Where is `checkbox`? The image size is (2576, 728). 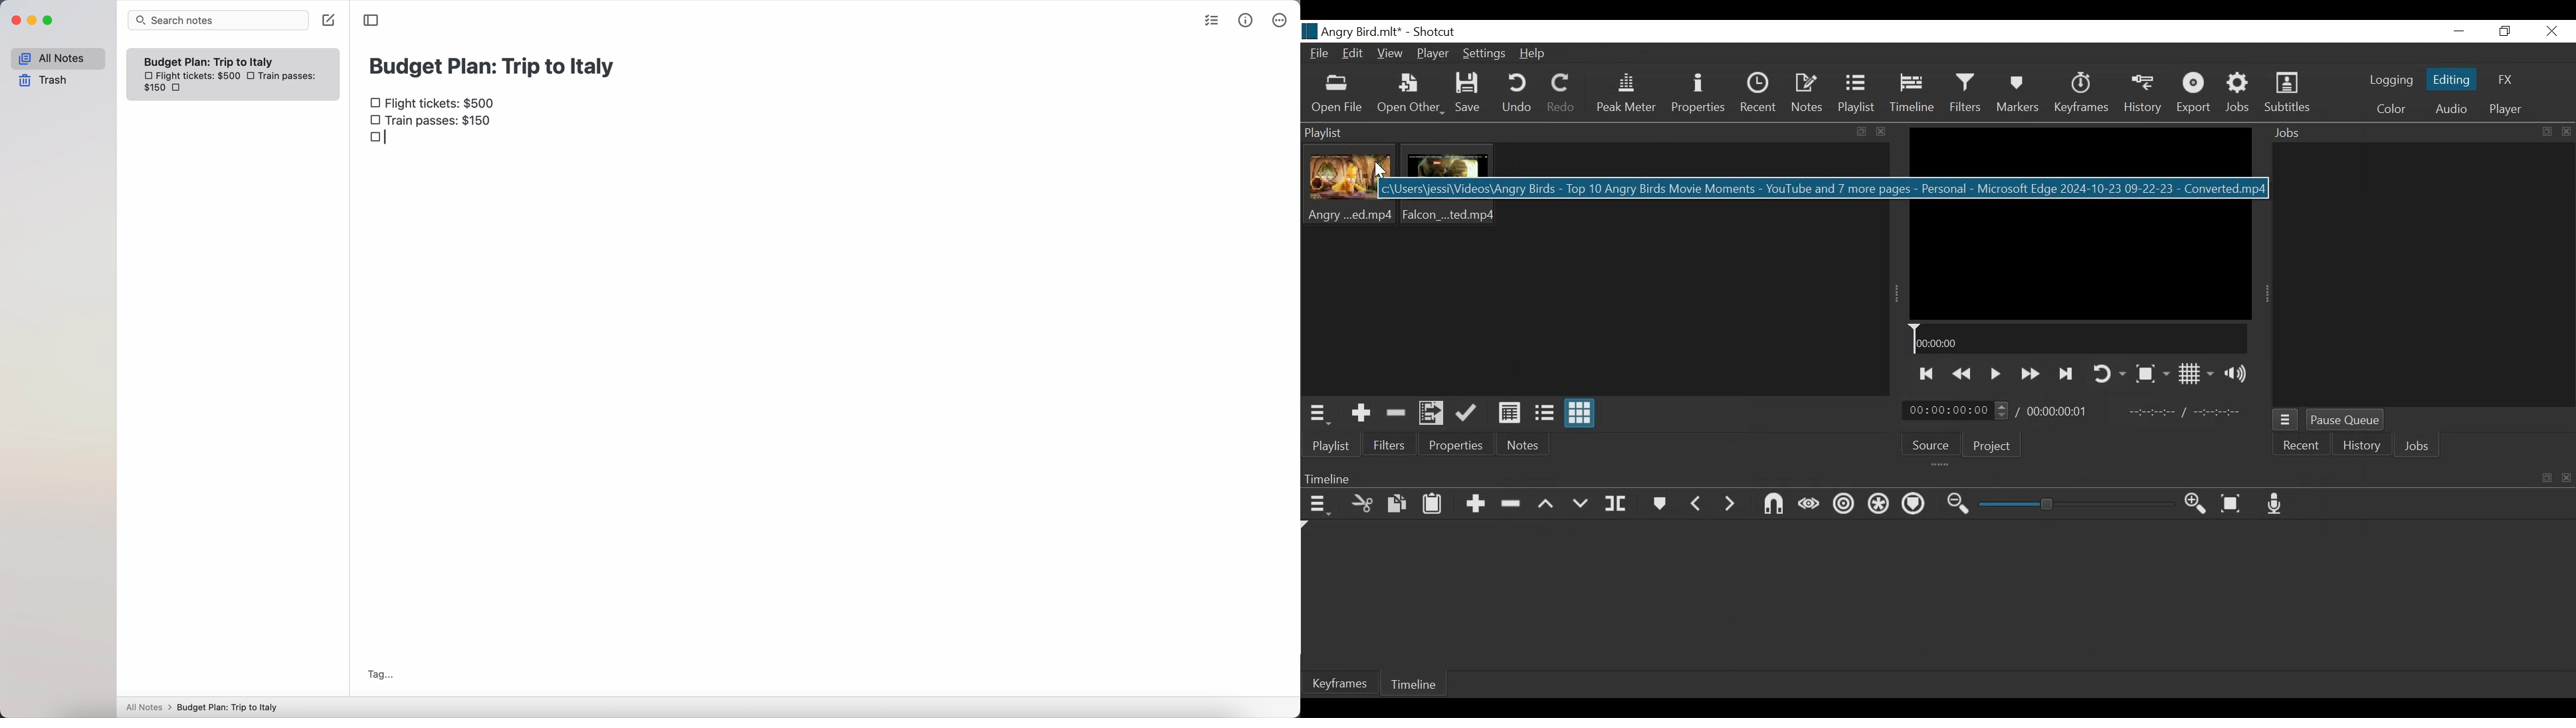 checkbox is located at coordinates (380, 142).